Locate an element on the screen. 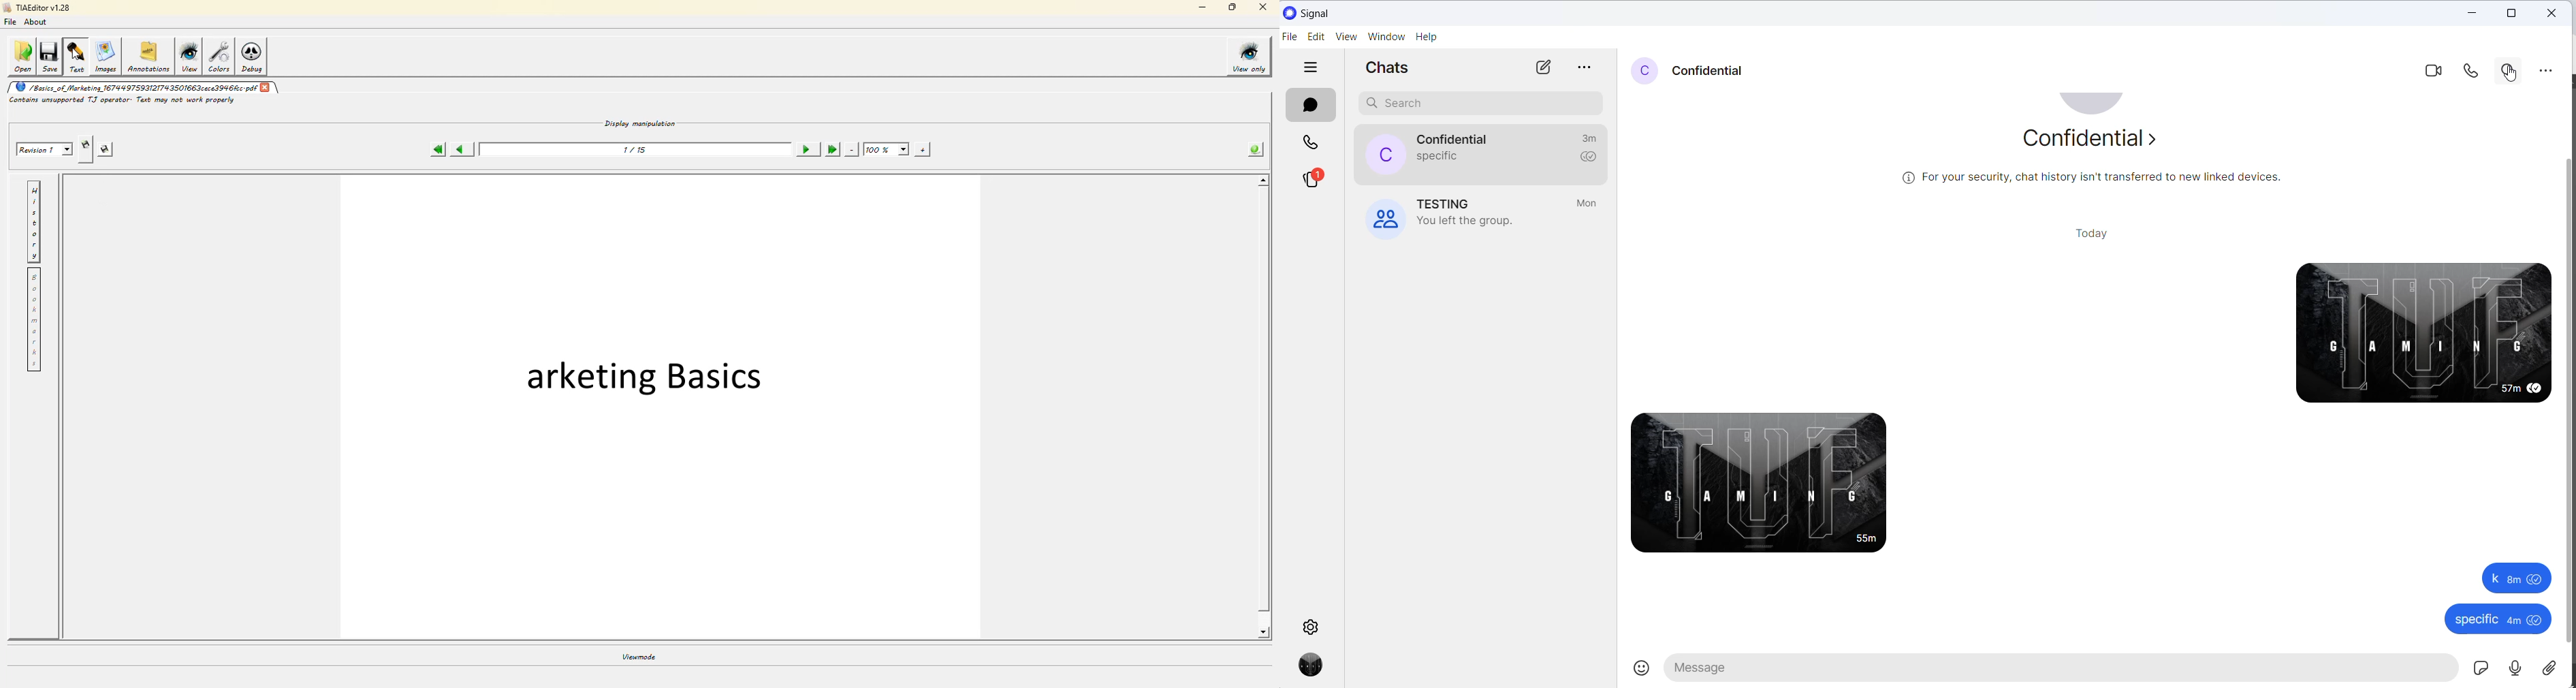  new chats is located at coordinates (1540, 68).